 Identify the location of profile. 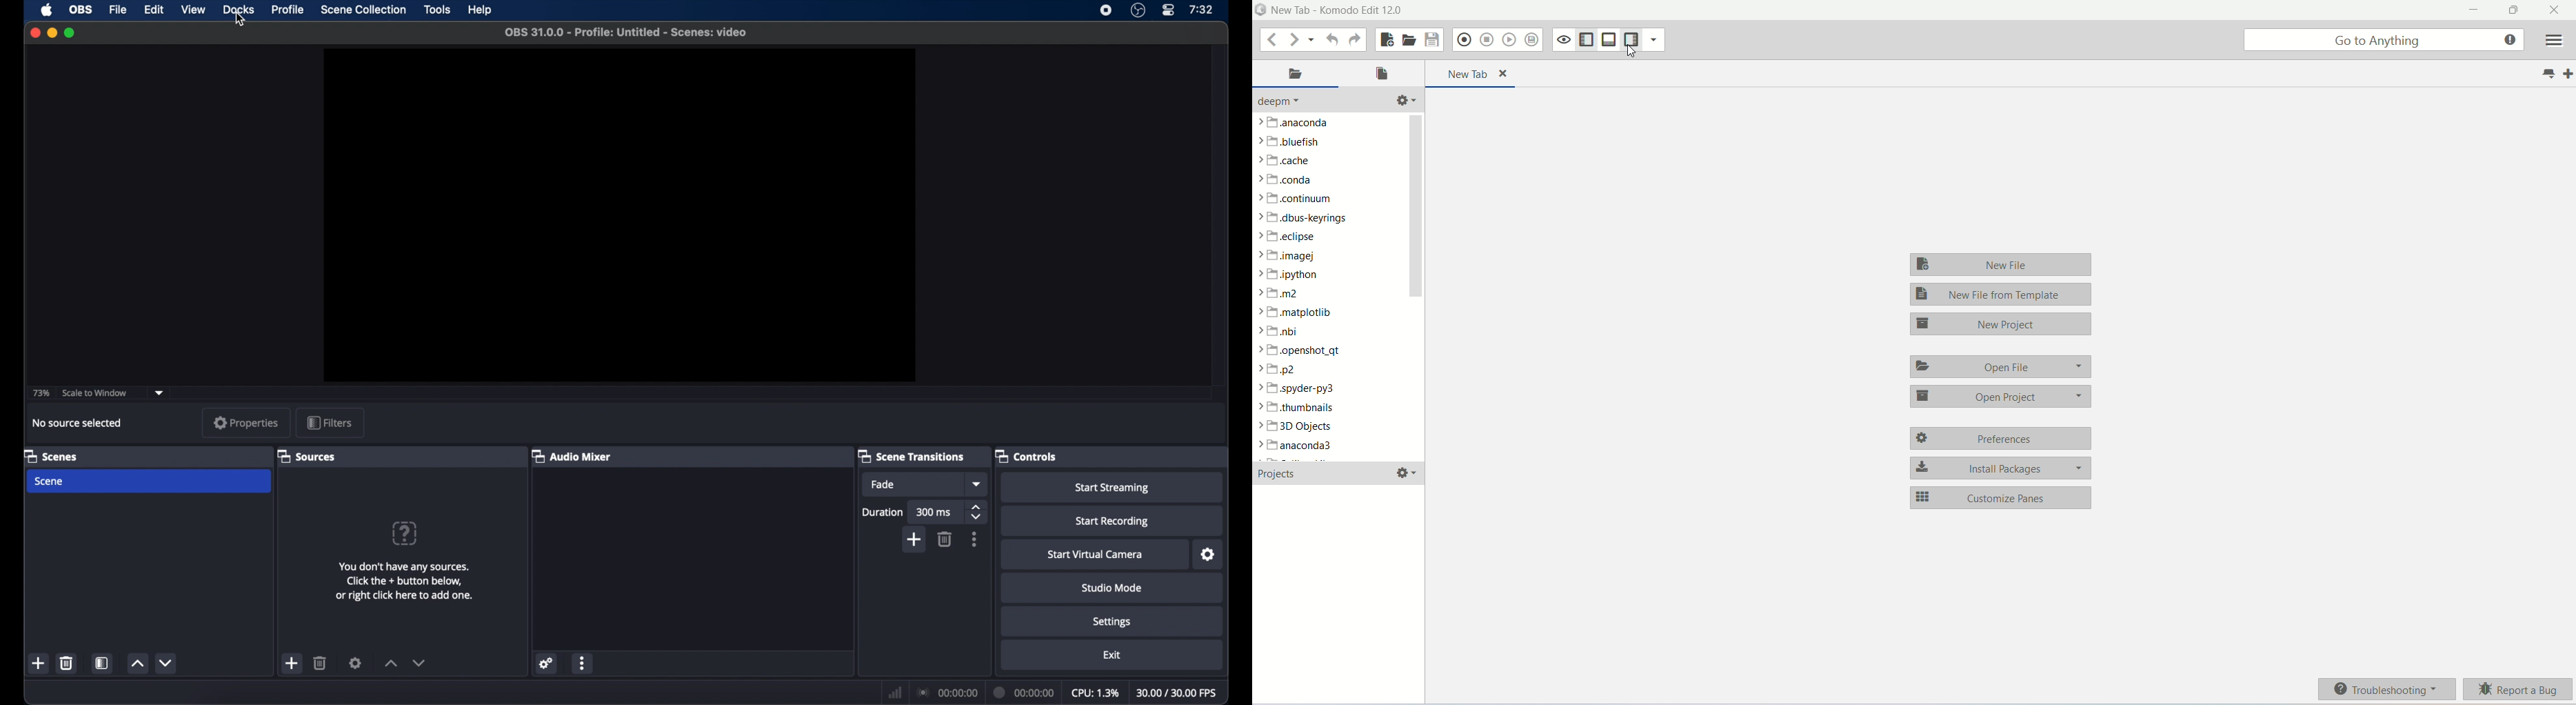
(288, 8).